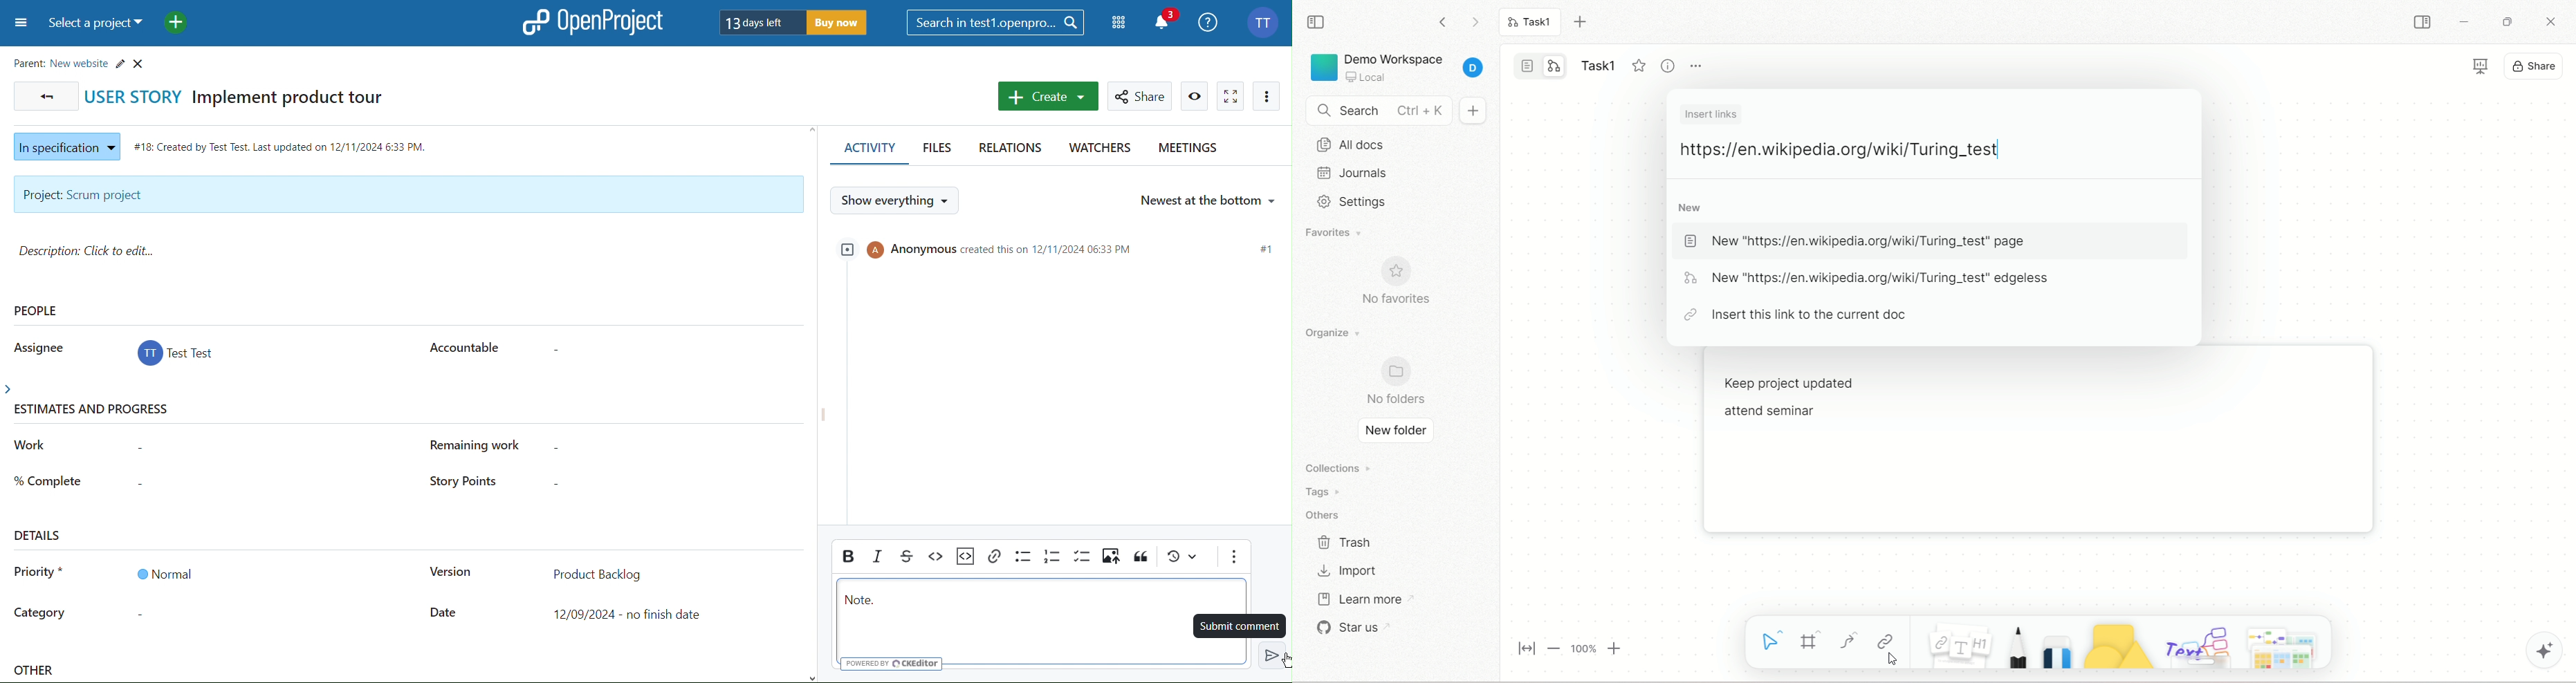 The image size is (2576, 700). What do you see at coordinates (1398, 65) in the screenshot?
I see `project - Demo Workspace` at bounding box center [1398, 65].